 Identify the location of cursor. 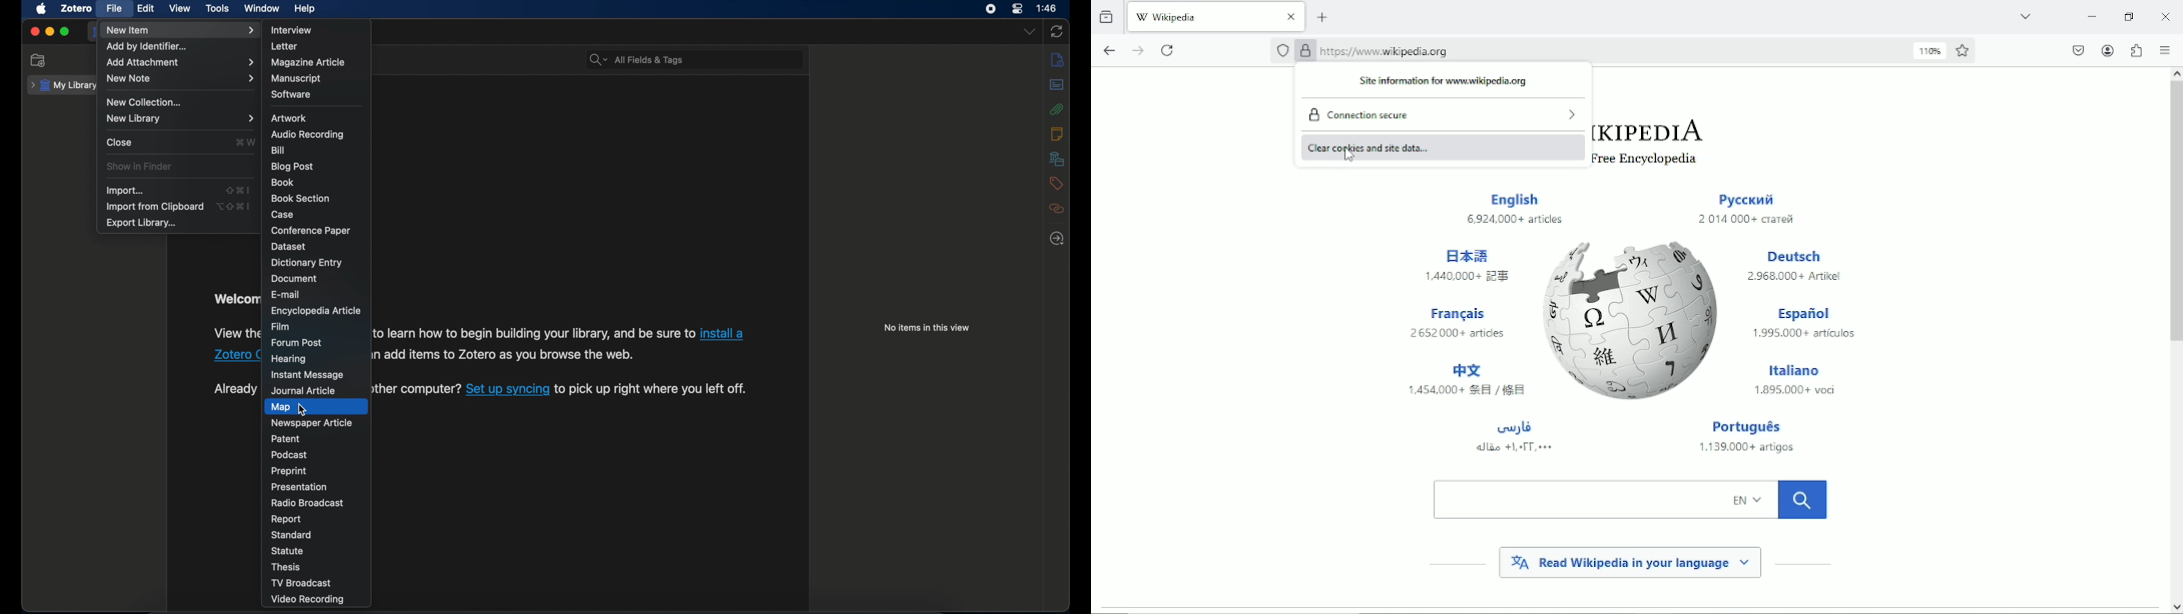
(303, 411).